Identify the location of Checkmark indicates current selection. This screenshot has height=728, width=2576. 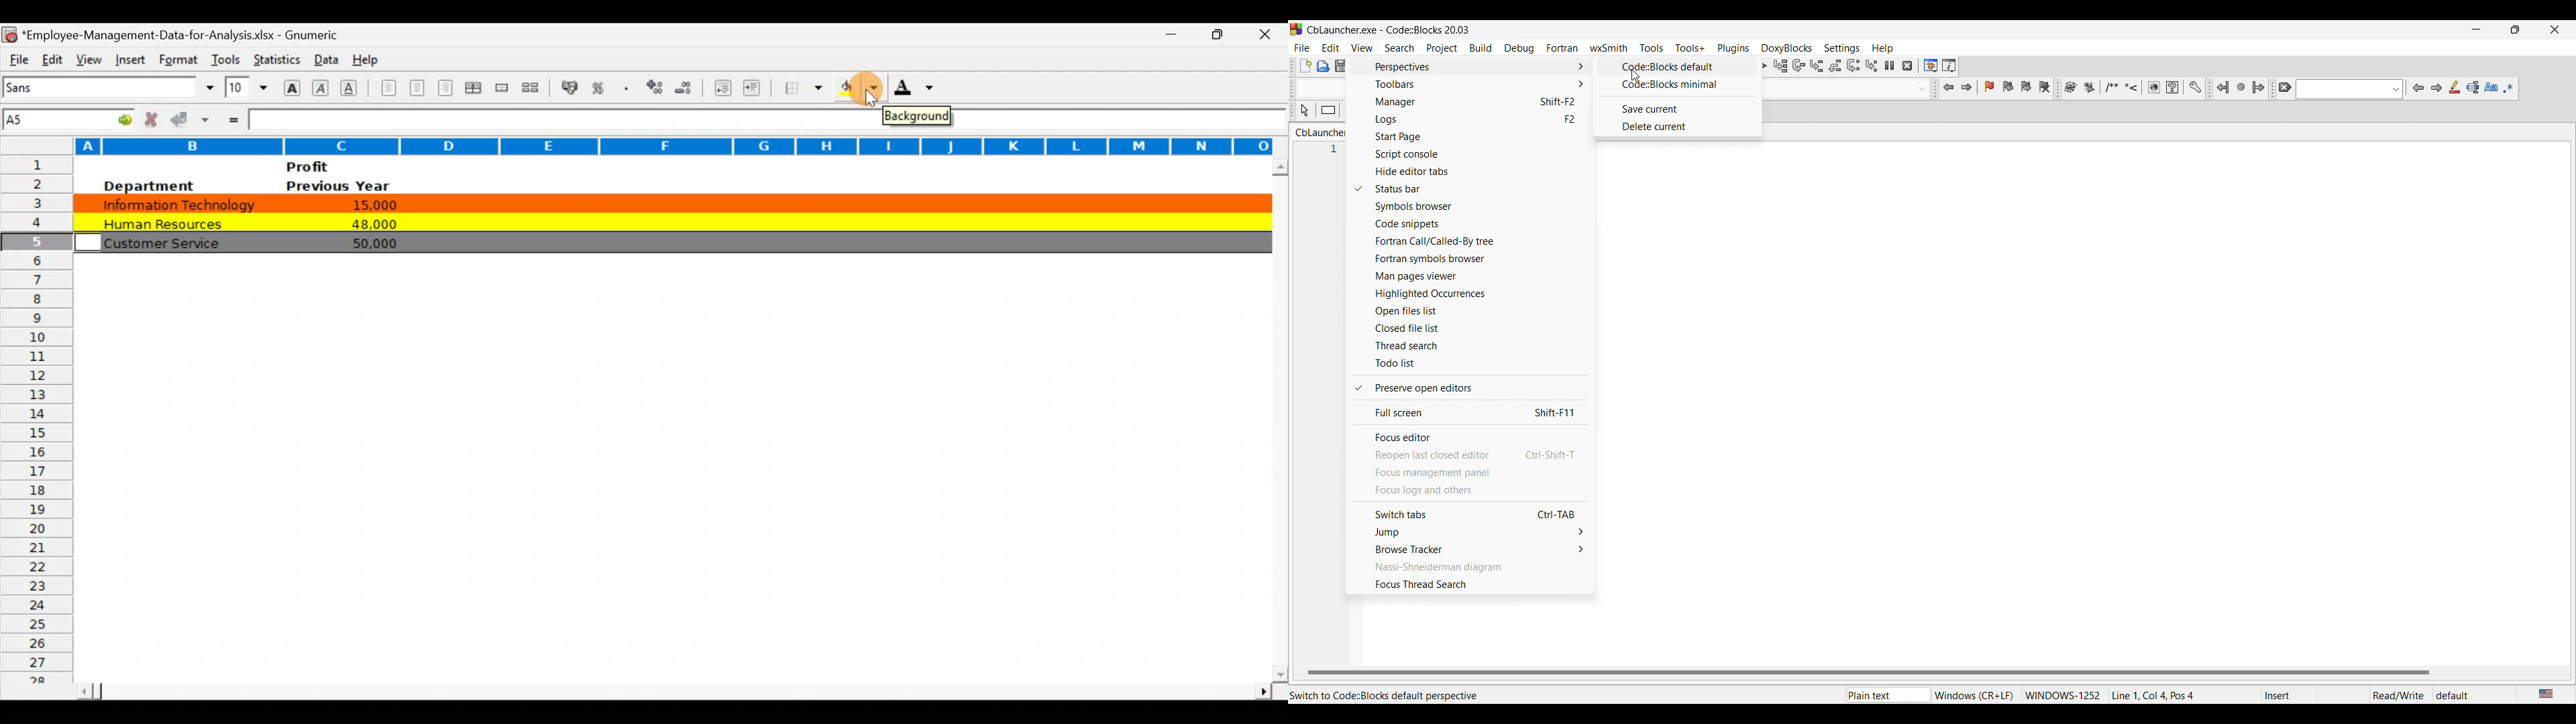
(1358, 289).